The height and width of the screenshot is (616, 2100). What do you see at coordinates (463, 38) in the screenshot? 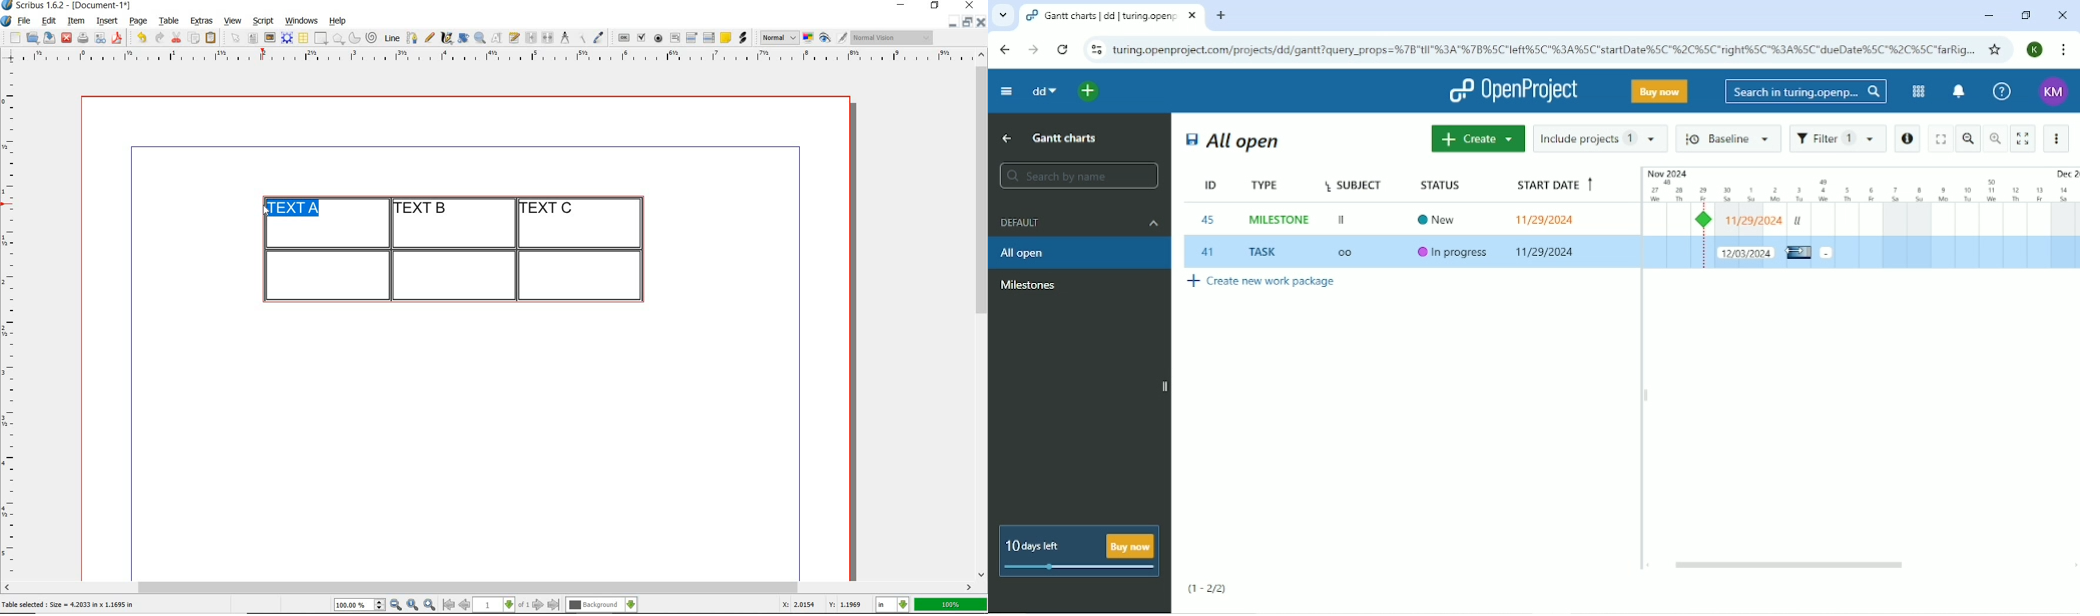
I see `rotate item` at bounding box center [463, 38].